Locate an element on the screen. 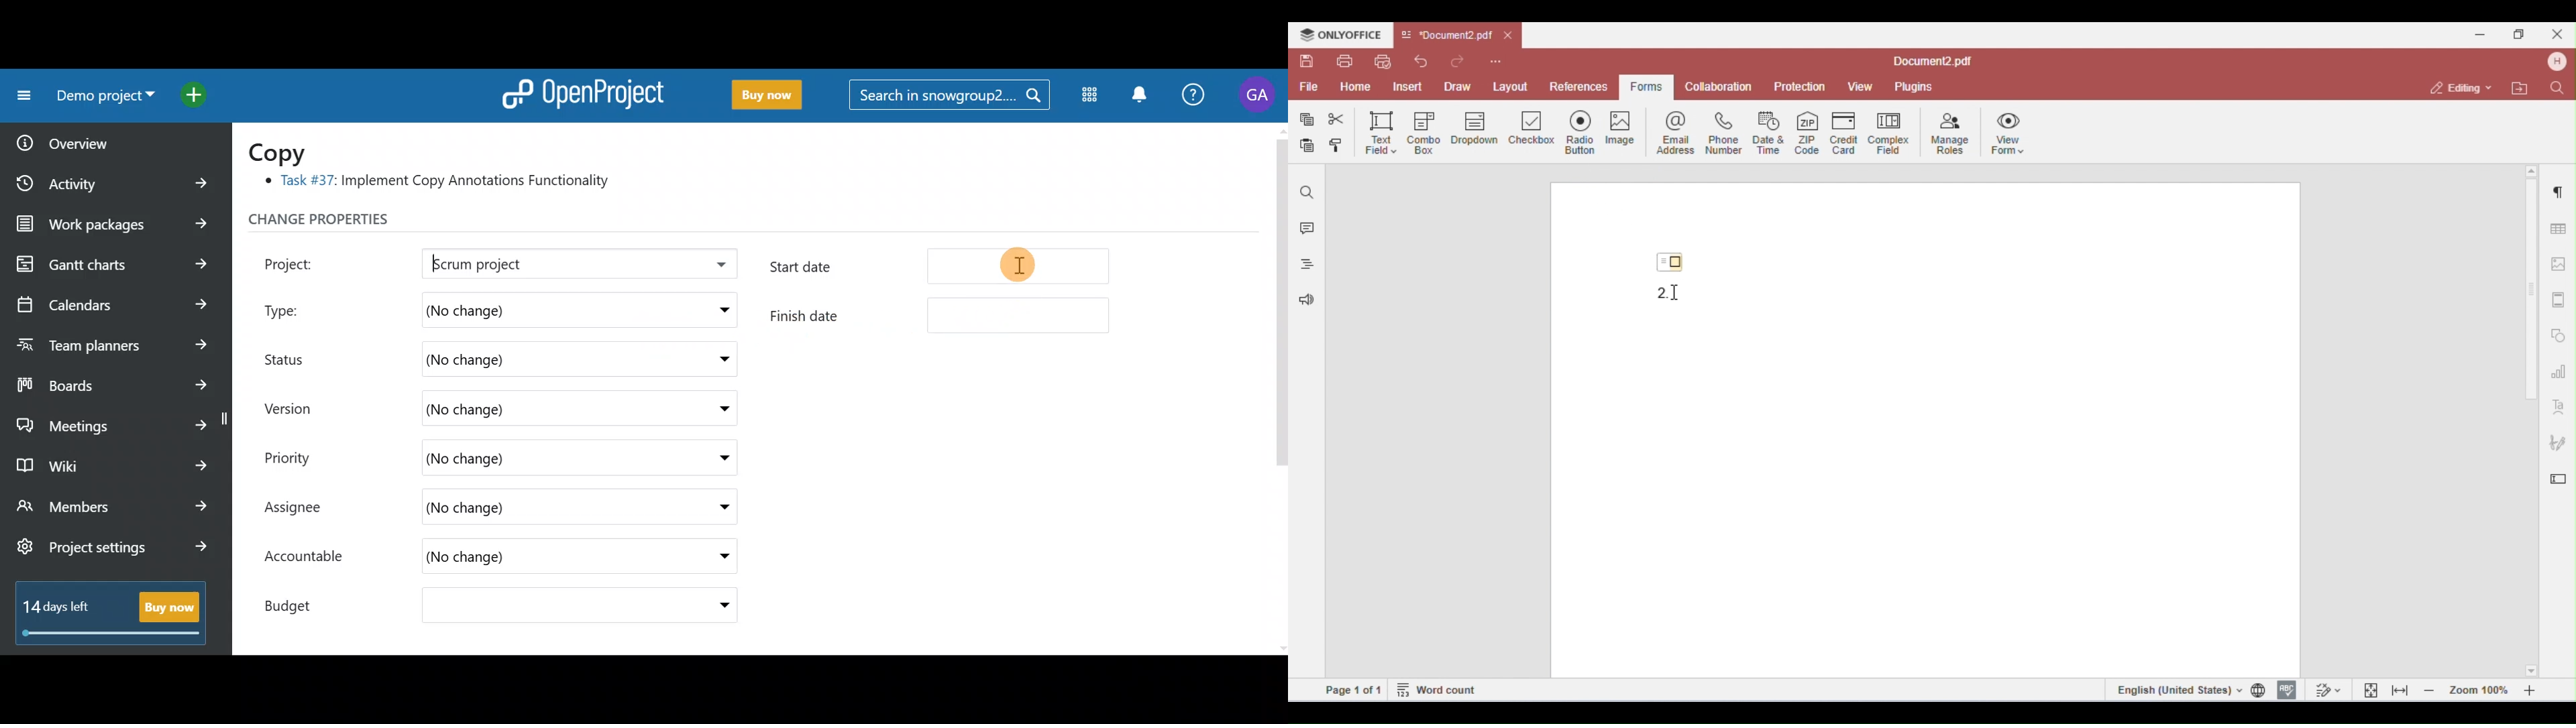 This screenshot has height=728, width=2576. Change properties is located at coordinates (345, 223).